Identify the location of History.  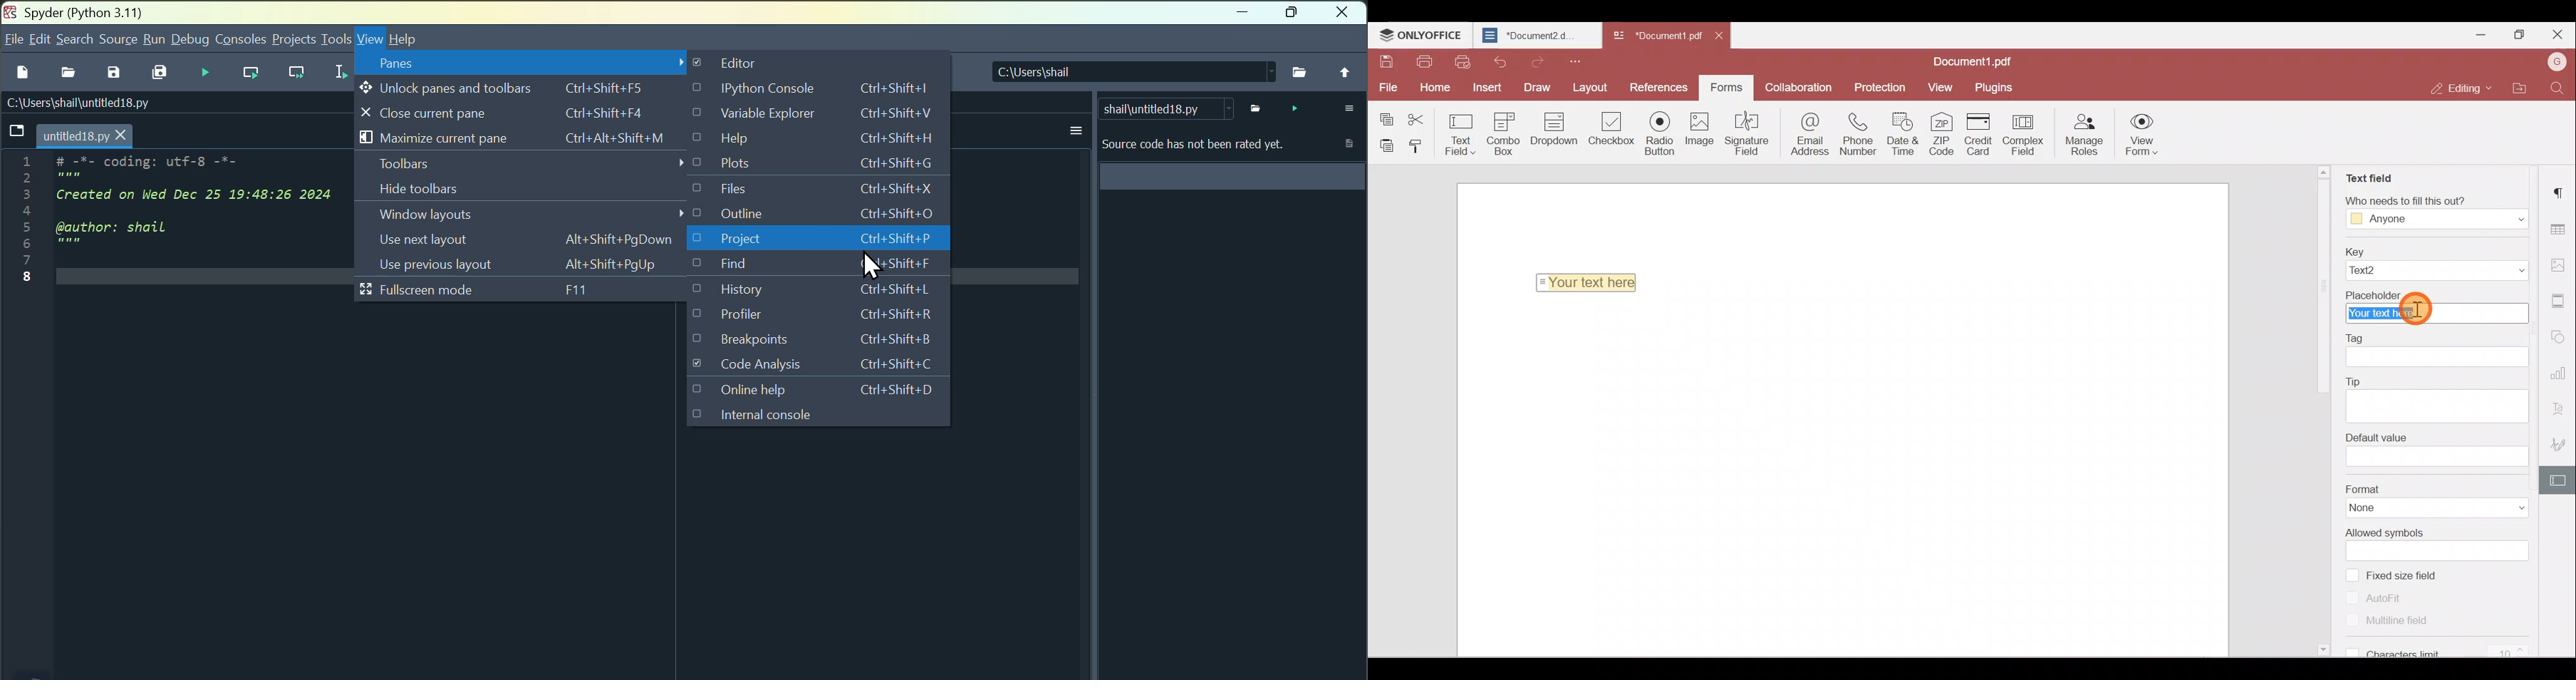
(825, 292).